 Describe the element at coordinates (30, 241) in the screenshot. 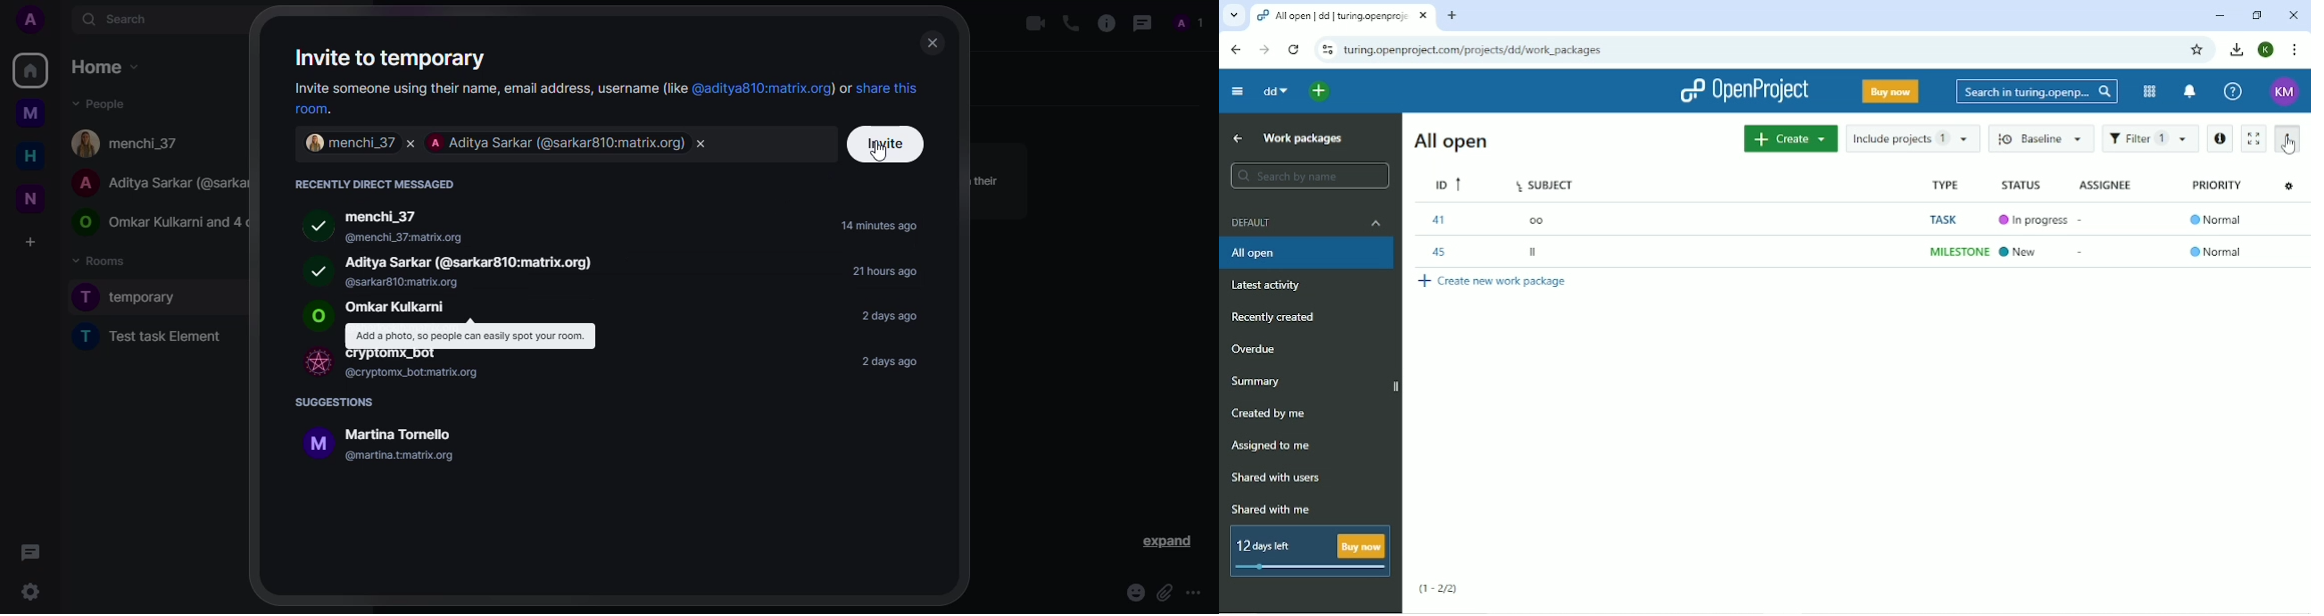

I see `create a space` at that location.